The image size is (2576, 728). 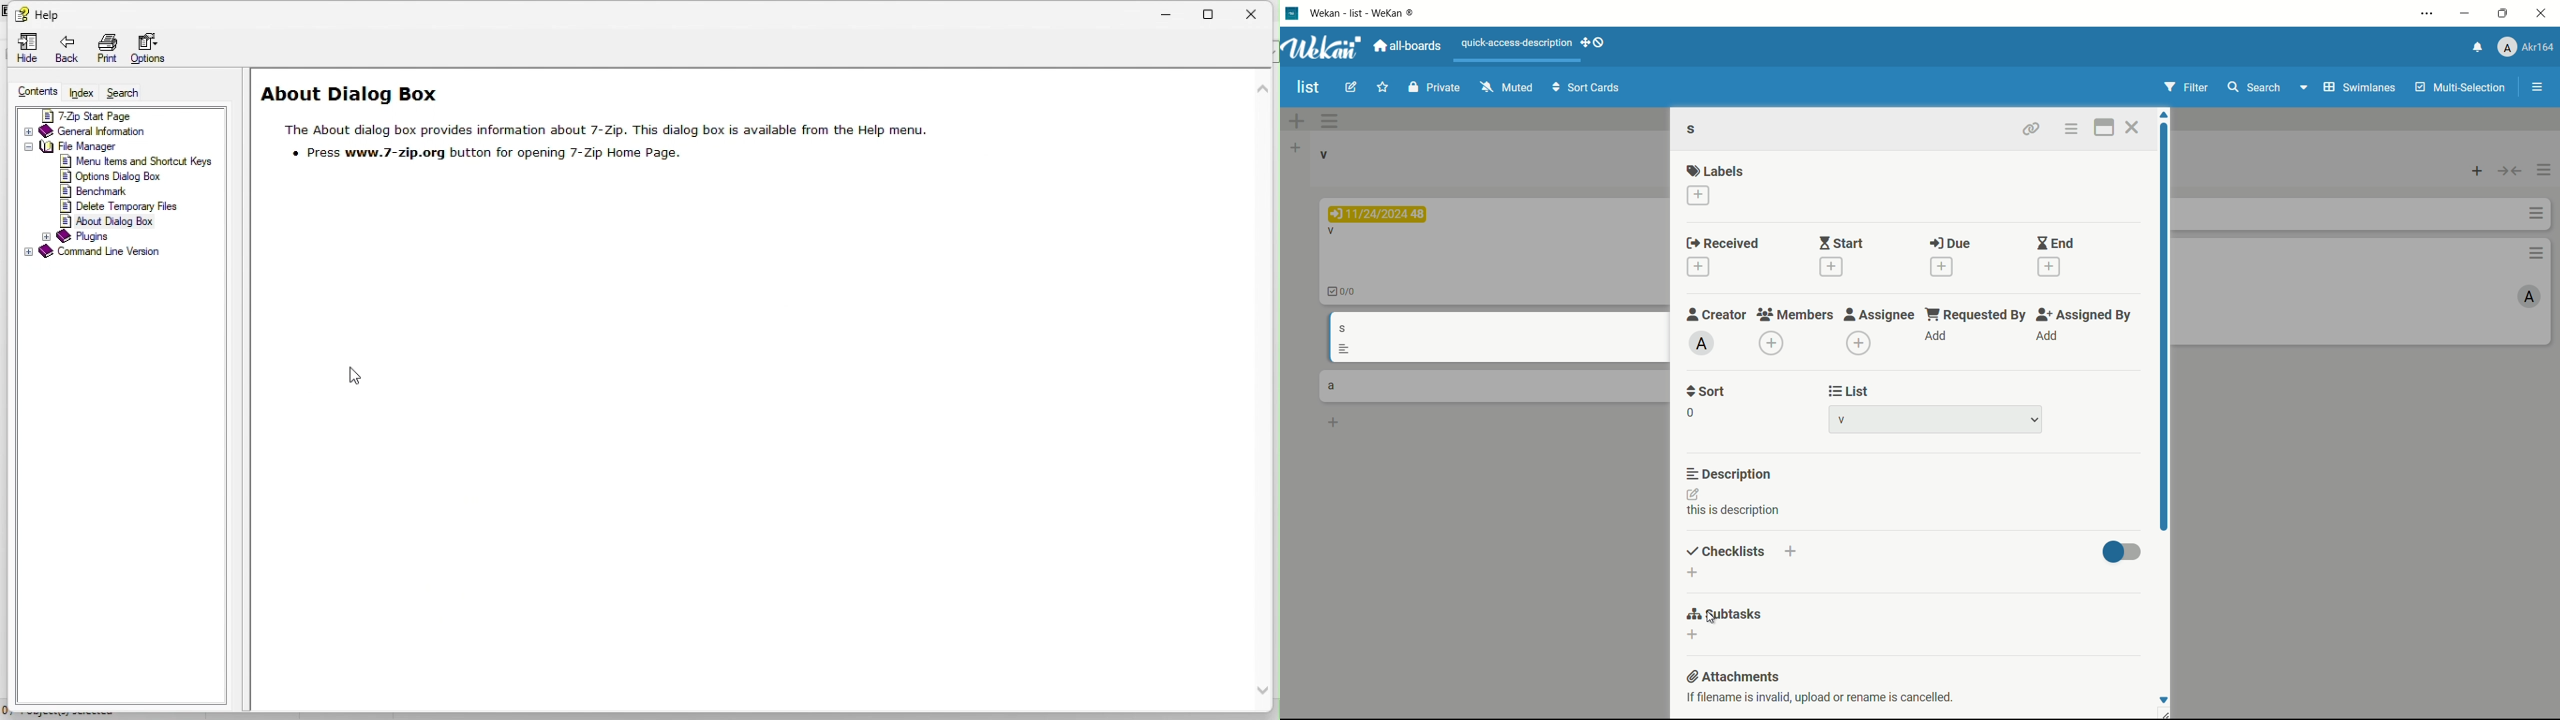 What do you see at coordinates (2477, 48) in the screenshot?
I see `notifications` at bounding box center [2477, 48].